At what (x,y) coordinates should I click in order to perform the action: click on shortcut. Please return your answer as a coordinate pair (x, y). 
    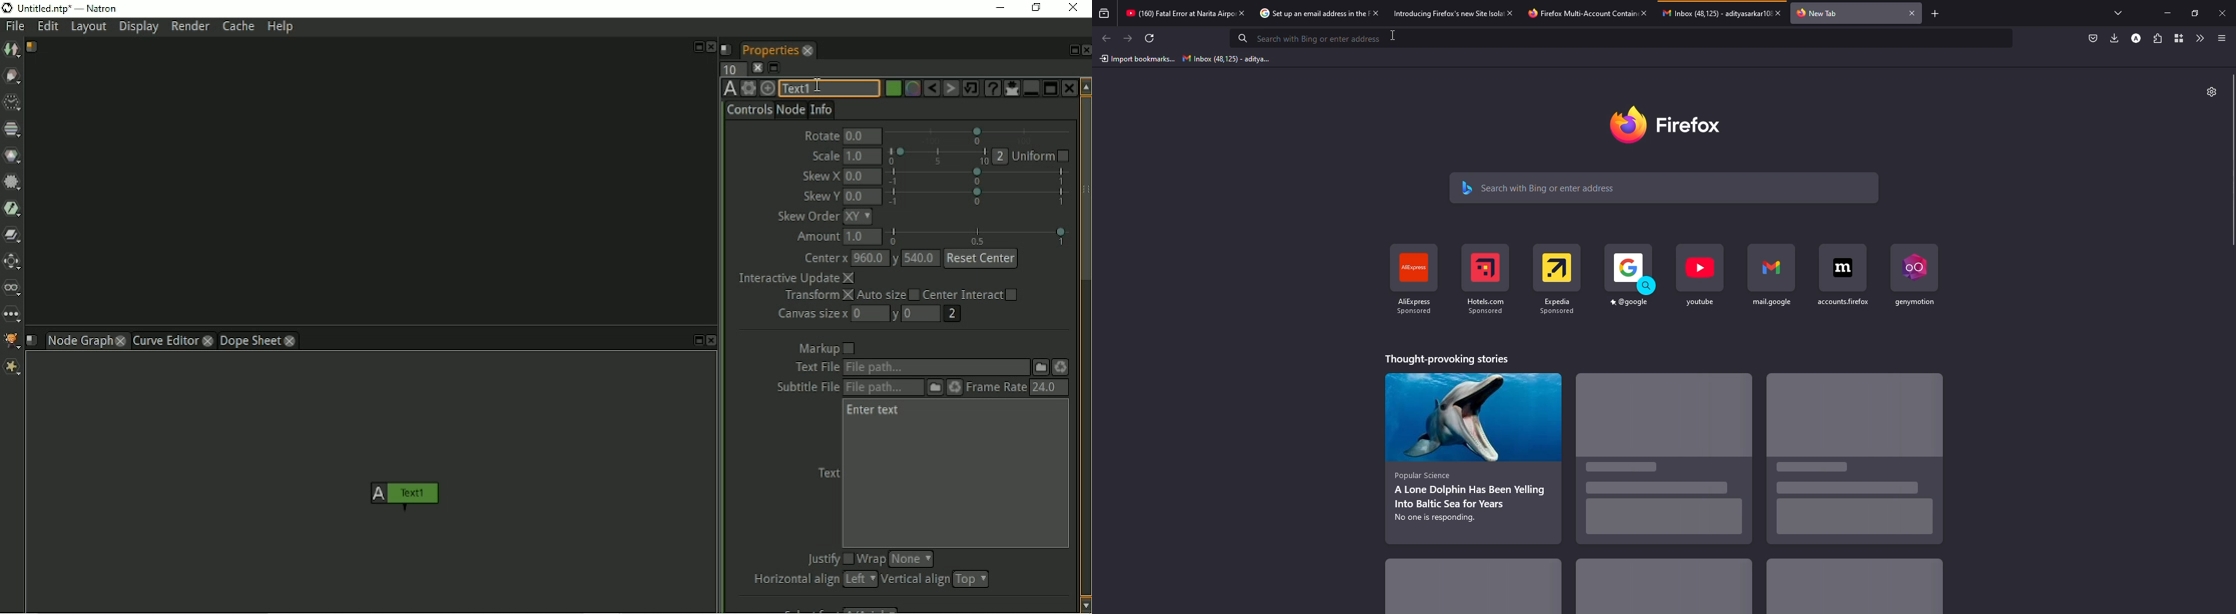
    Looking at the image, I should click on (1912, 280).